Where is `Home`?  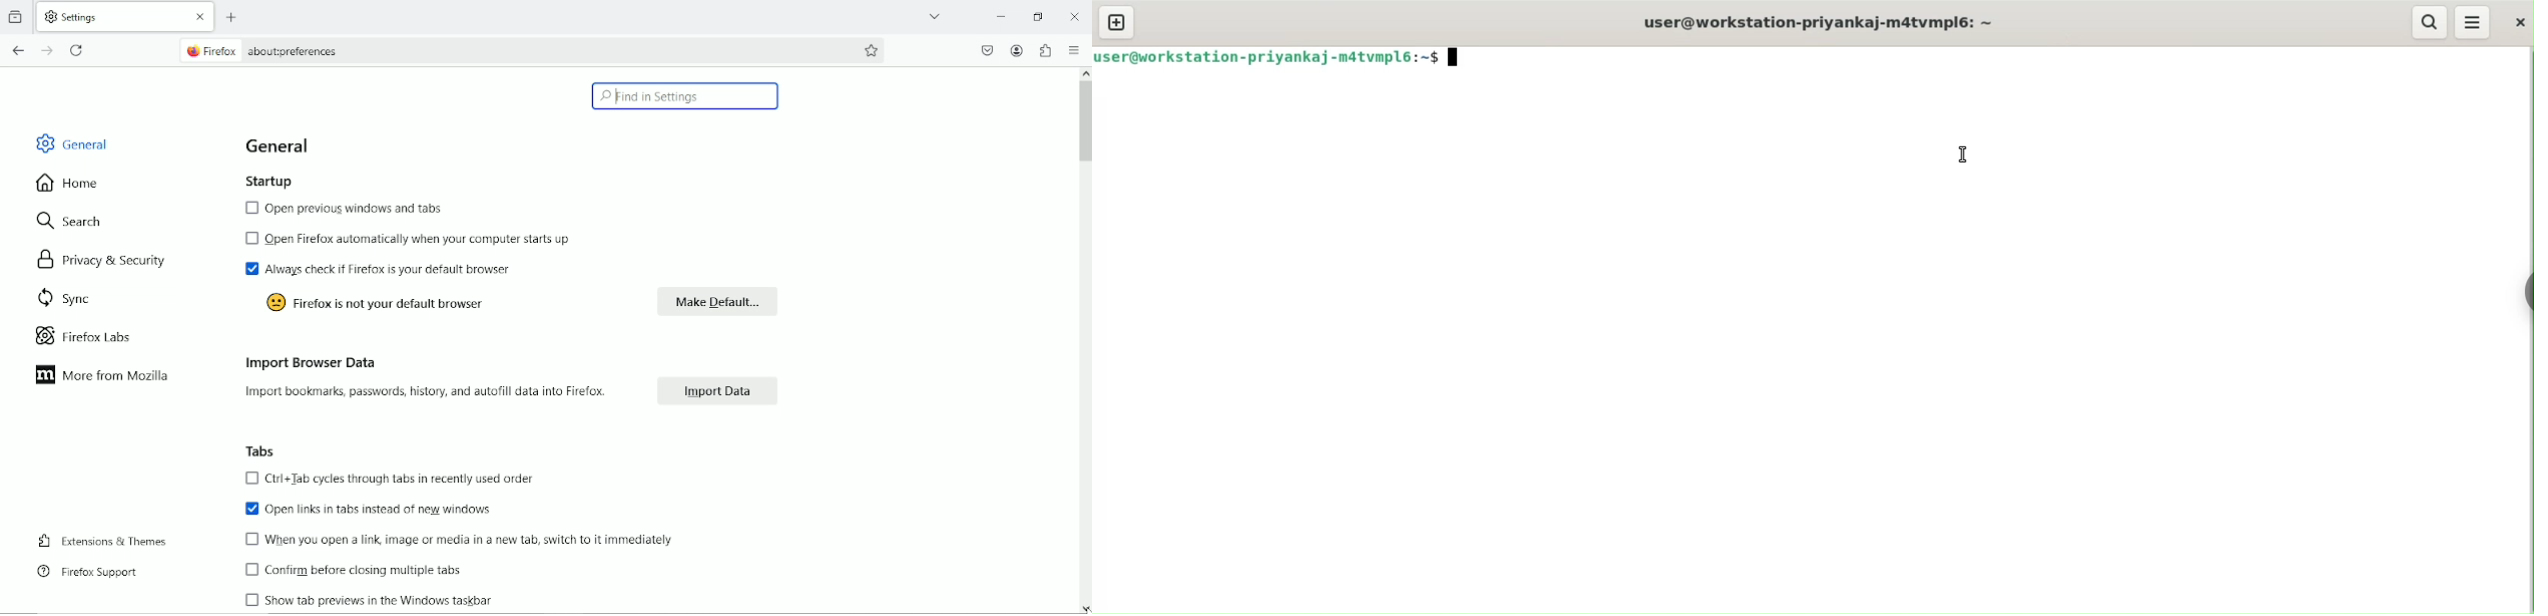
Home is located at coordinates (76, 182).